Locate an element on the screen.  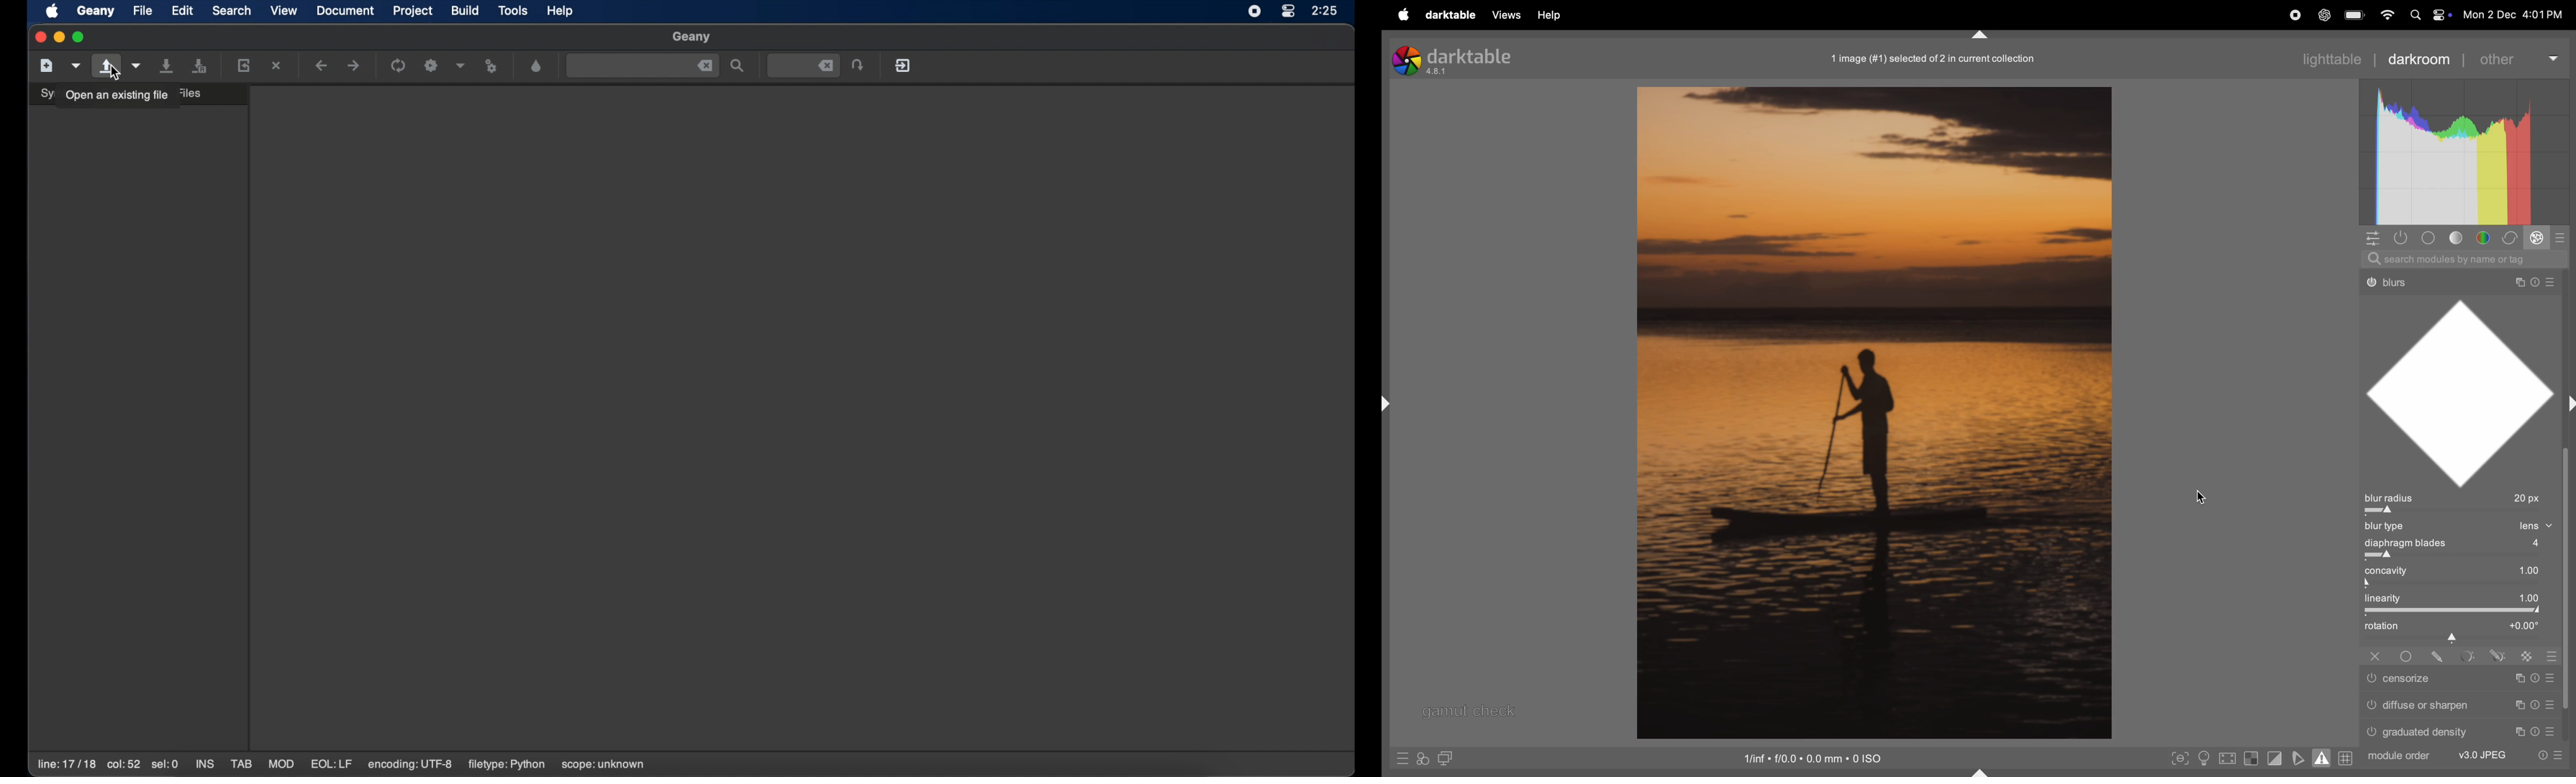
 is located at coordinates (2466, 757).